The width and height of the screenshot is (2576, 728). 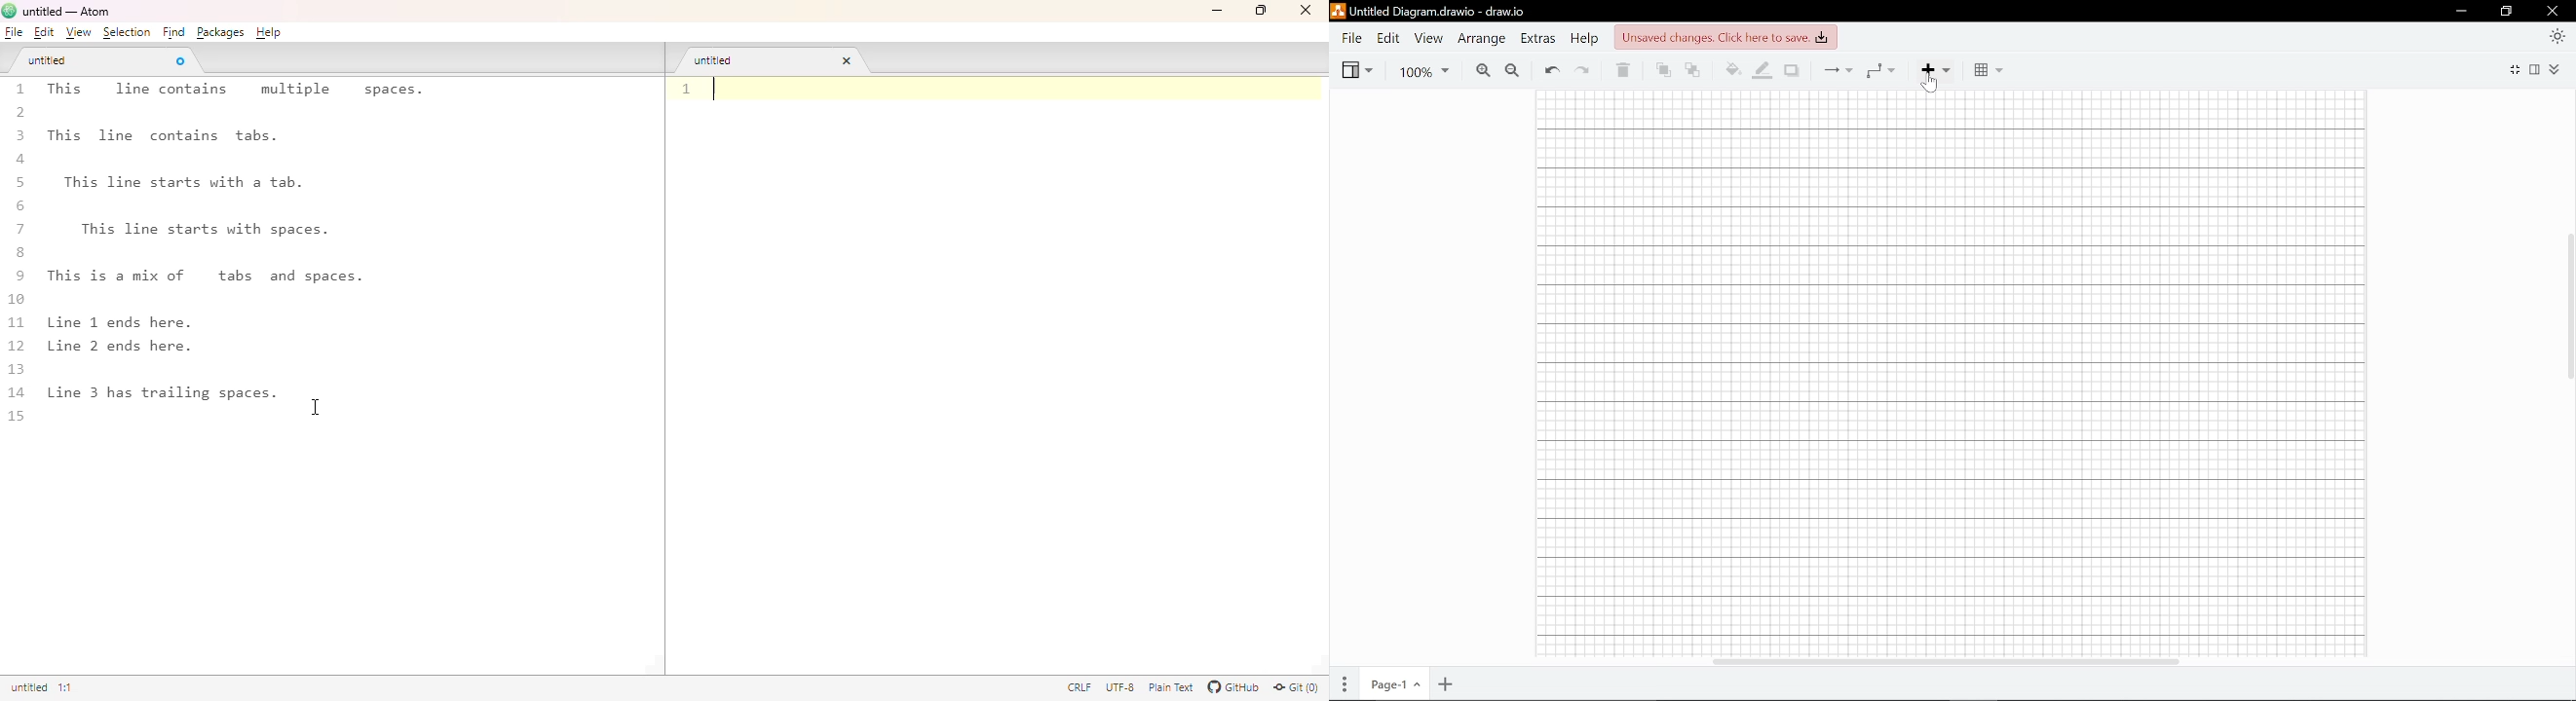 What do you see at coordinates (714, 90) in the screenshot?
I see `text cursor` at bounding box center [714, 90].